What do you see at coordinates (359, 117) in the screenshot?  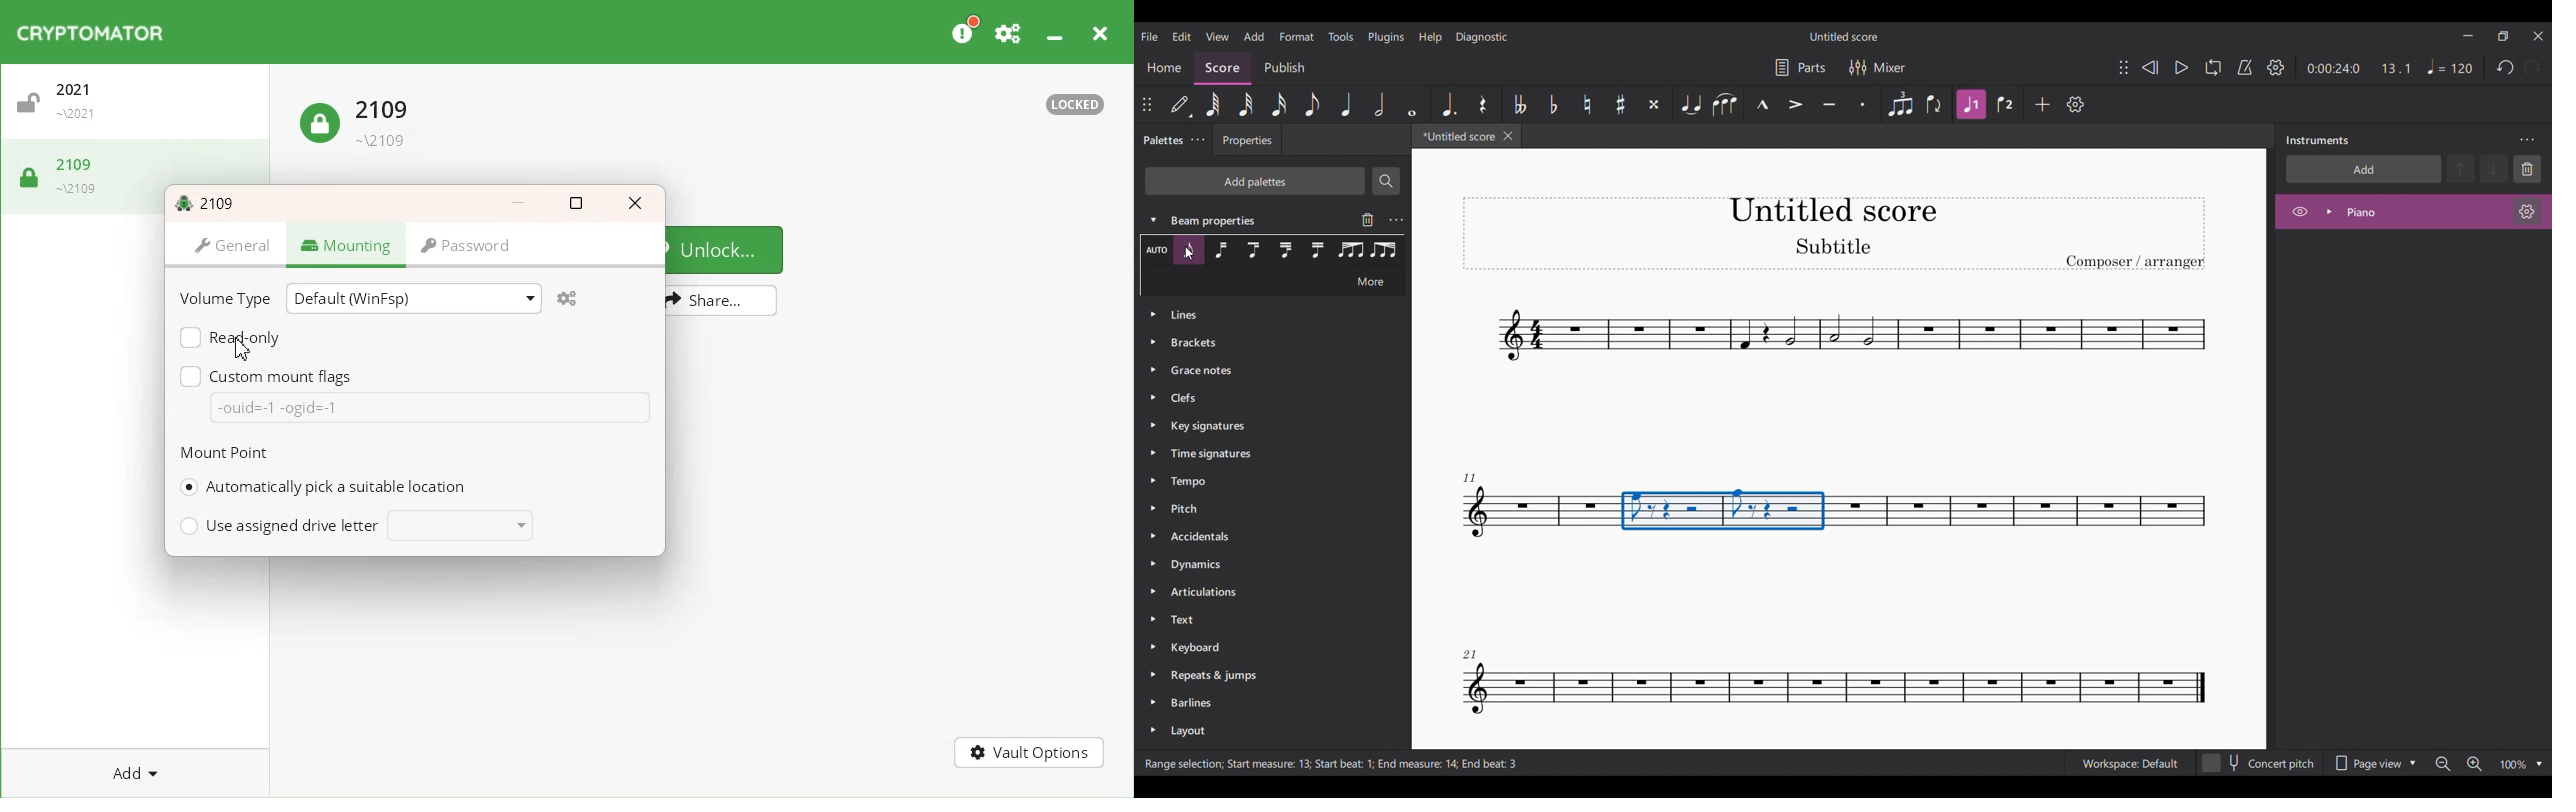 I see `Lock Vault` at bounding box center [359, 117].